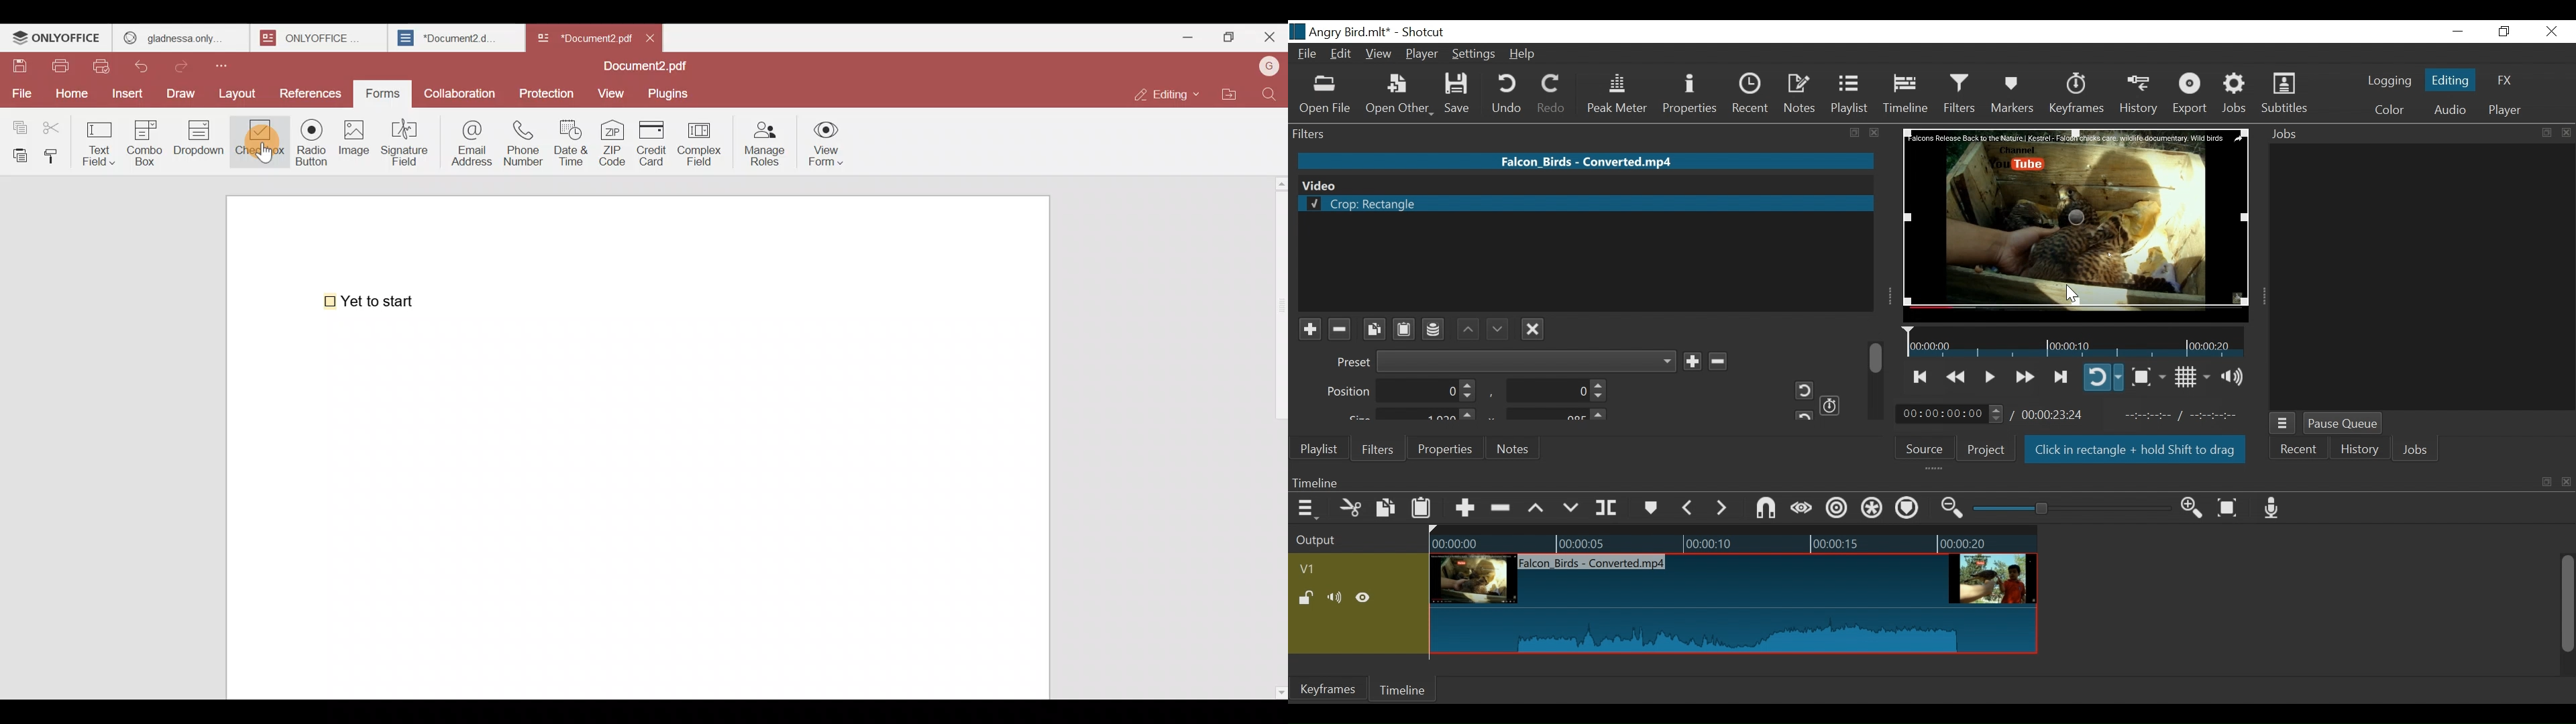  What do you see at coordinates (656, 37) in the screenshot?
I see `Close` at bounding box center [656, 37].